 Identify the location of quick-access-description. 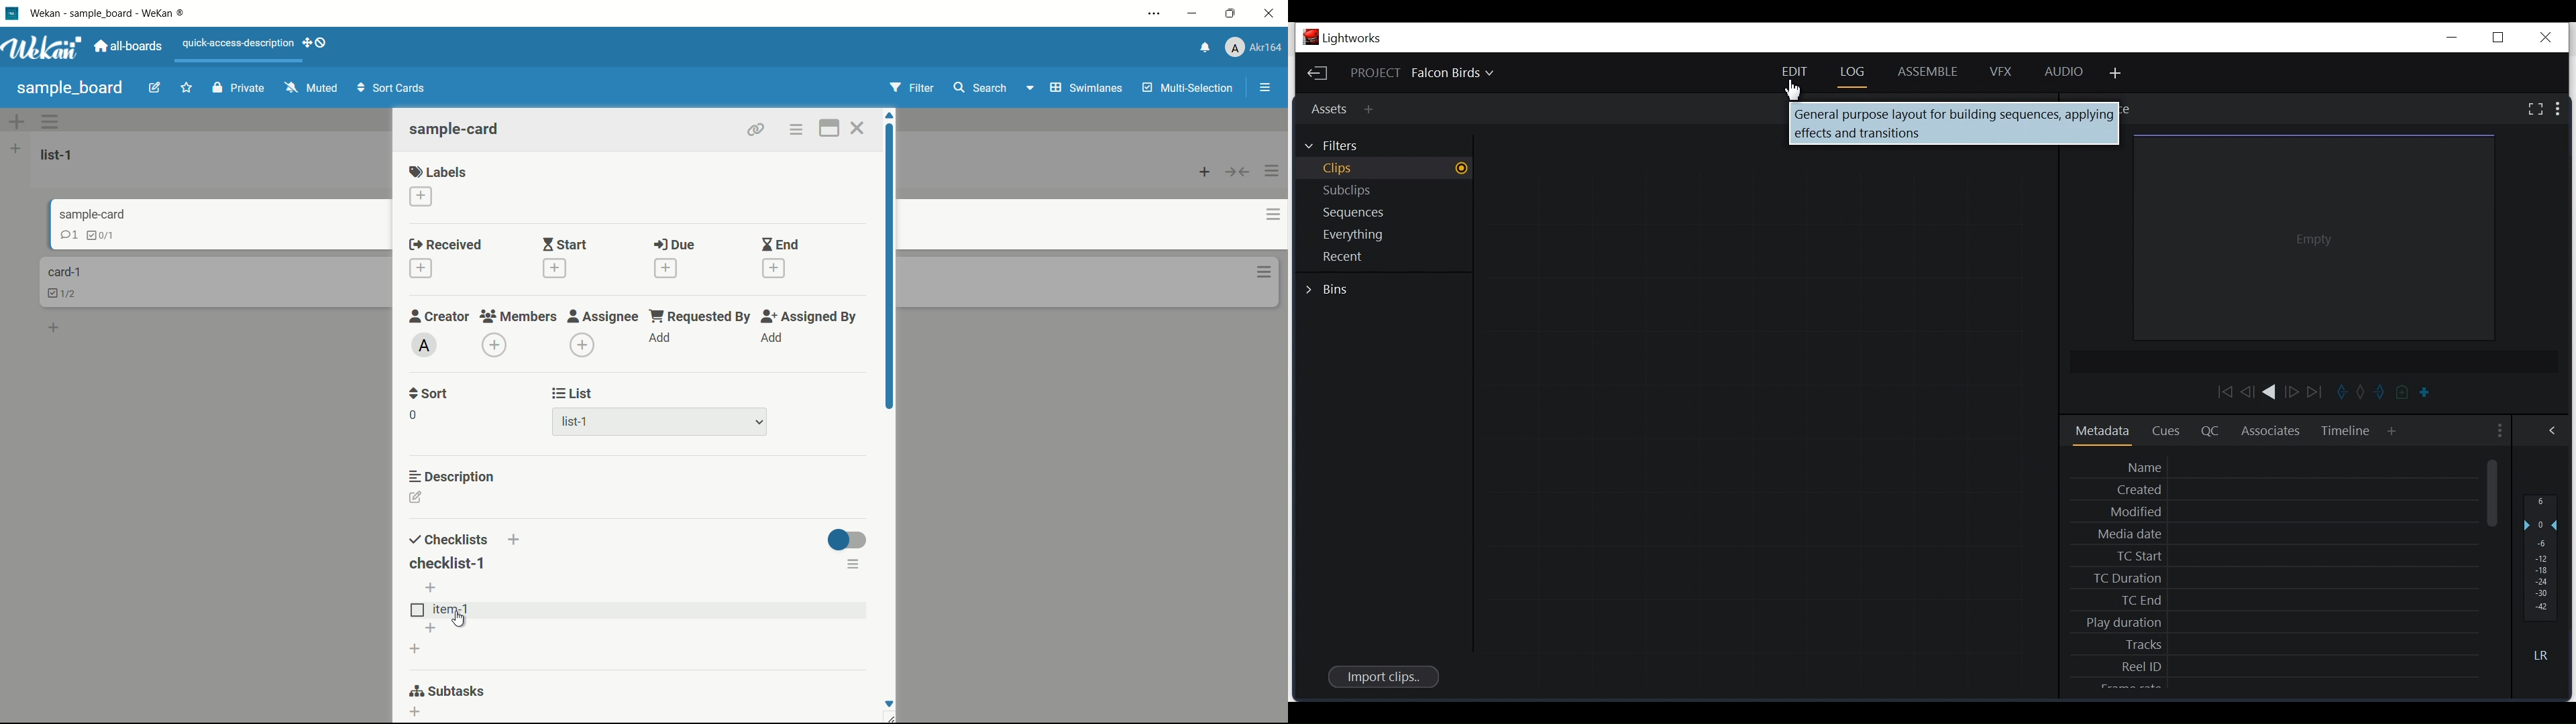
(238, 44).